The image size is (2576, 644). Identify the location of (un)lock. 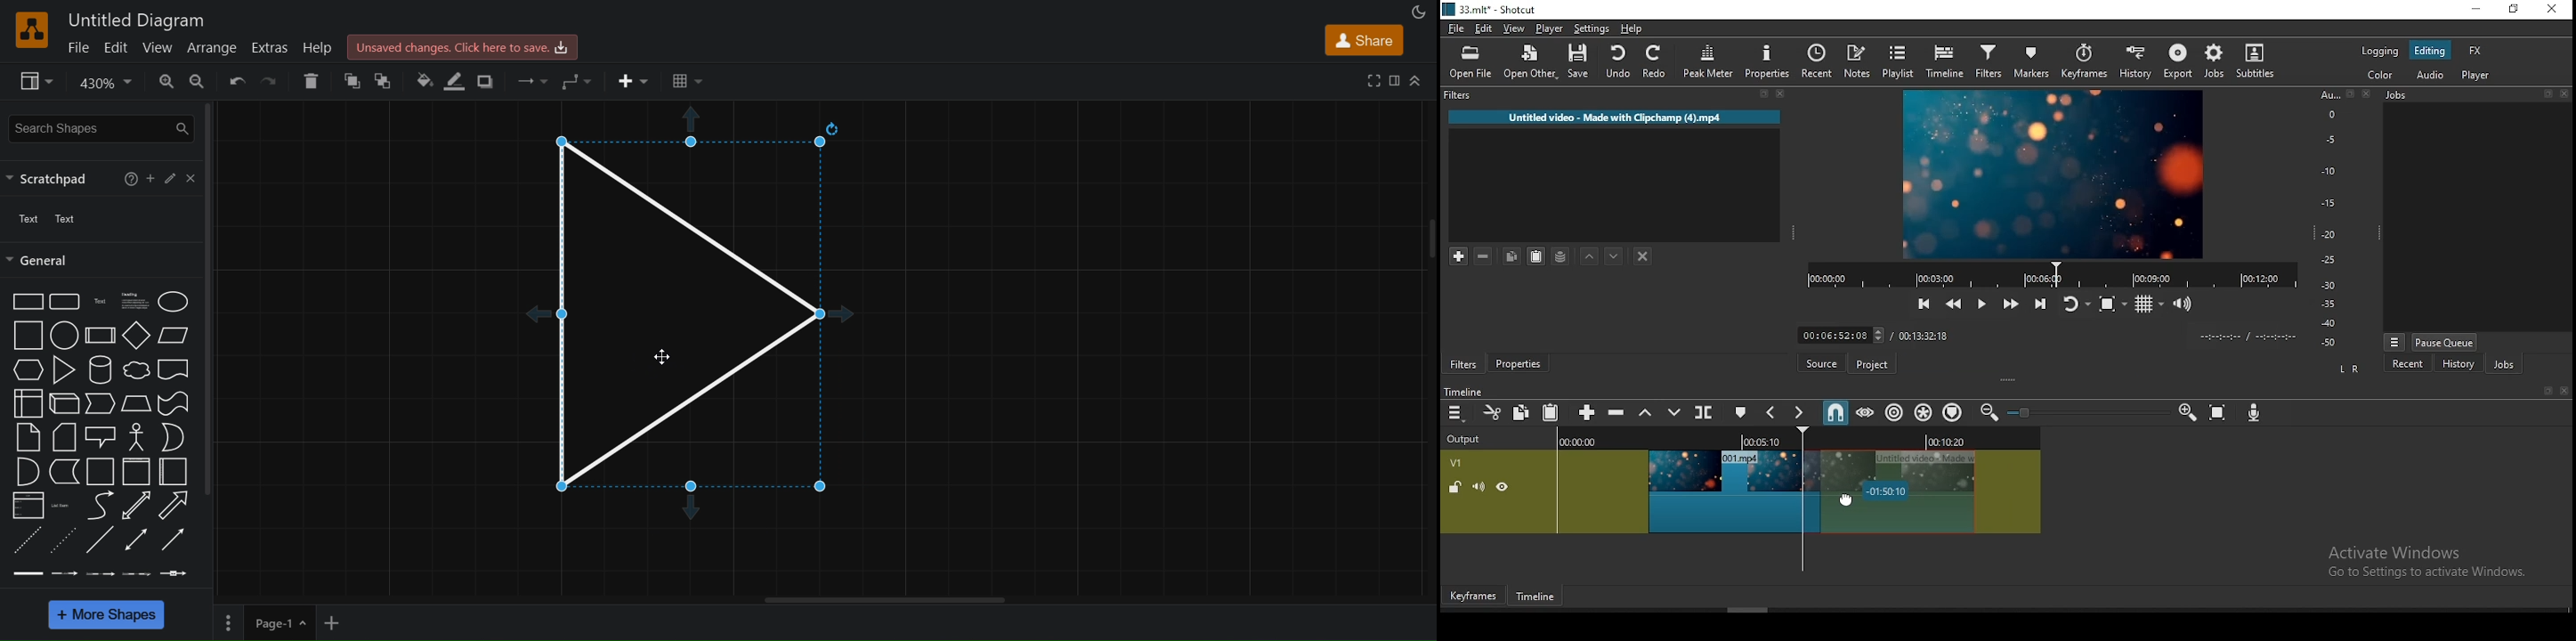
(1454, 487).